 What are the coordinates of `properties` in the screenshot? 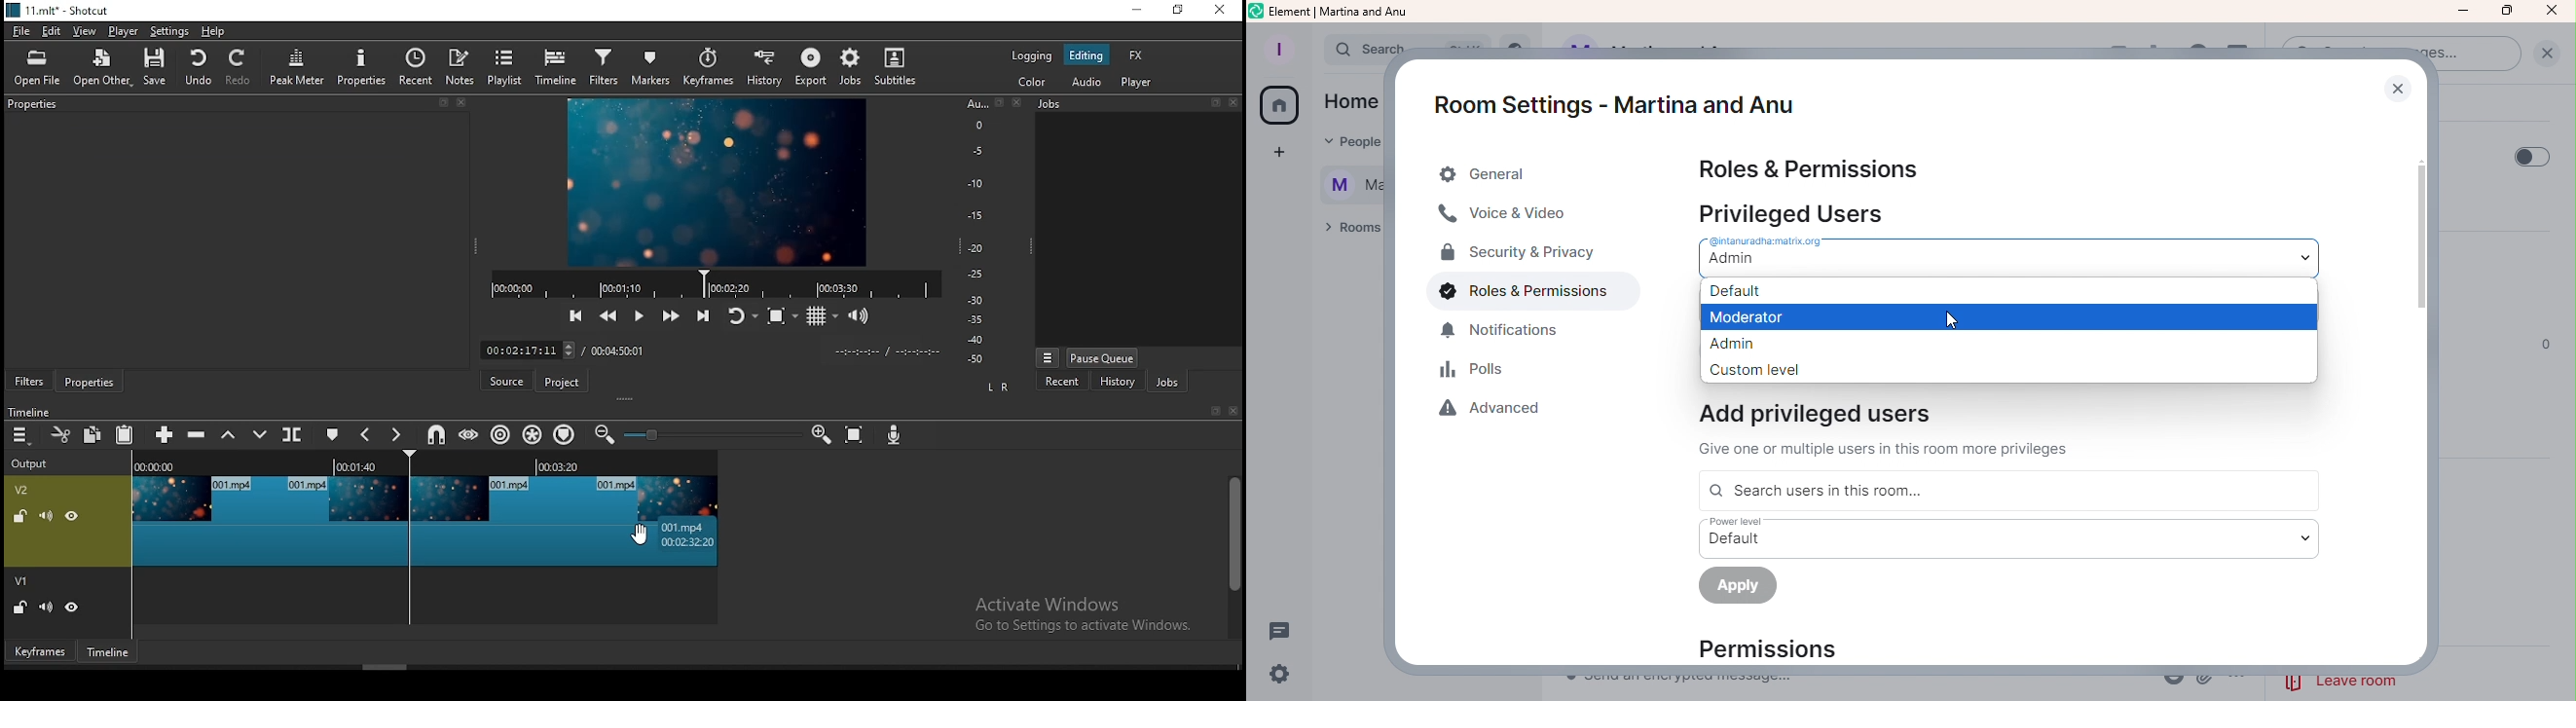 It's located at (235, 105).